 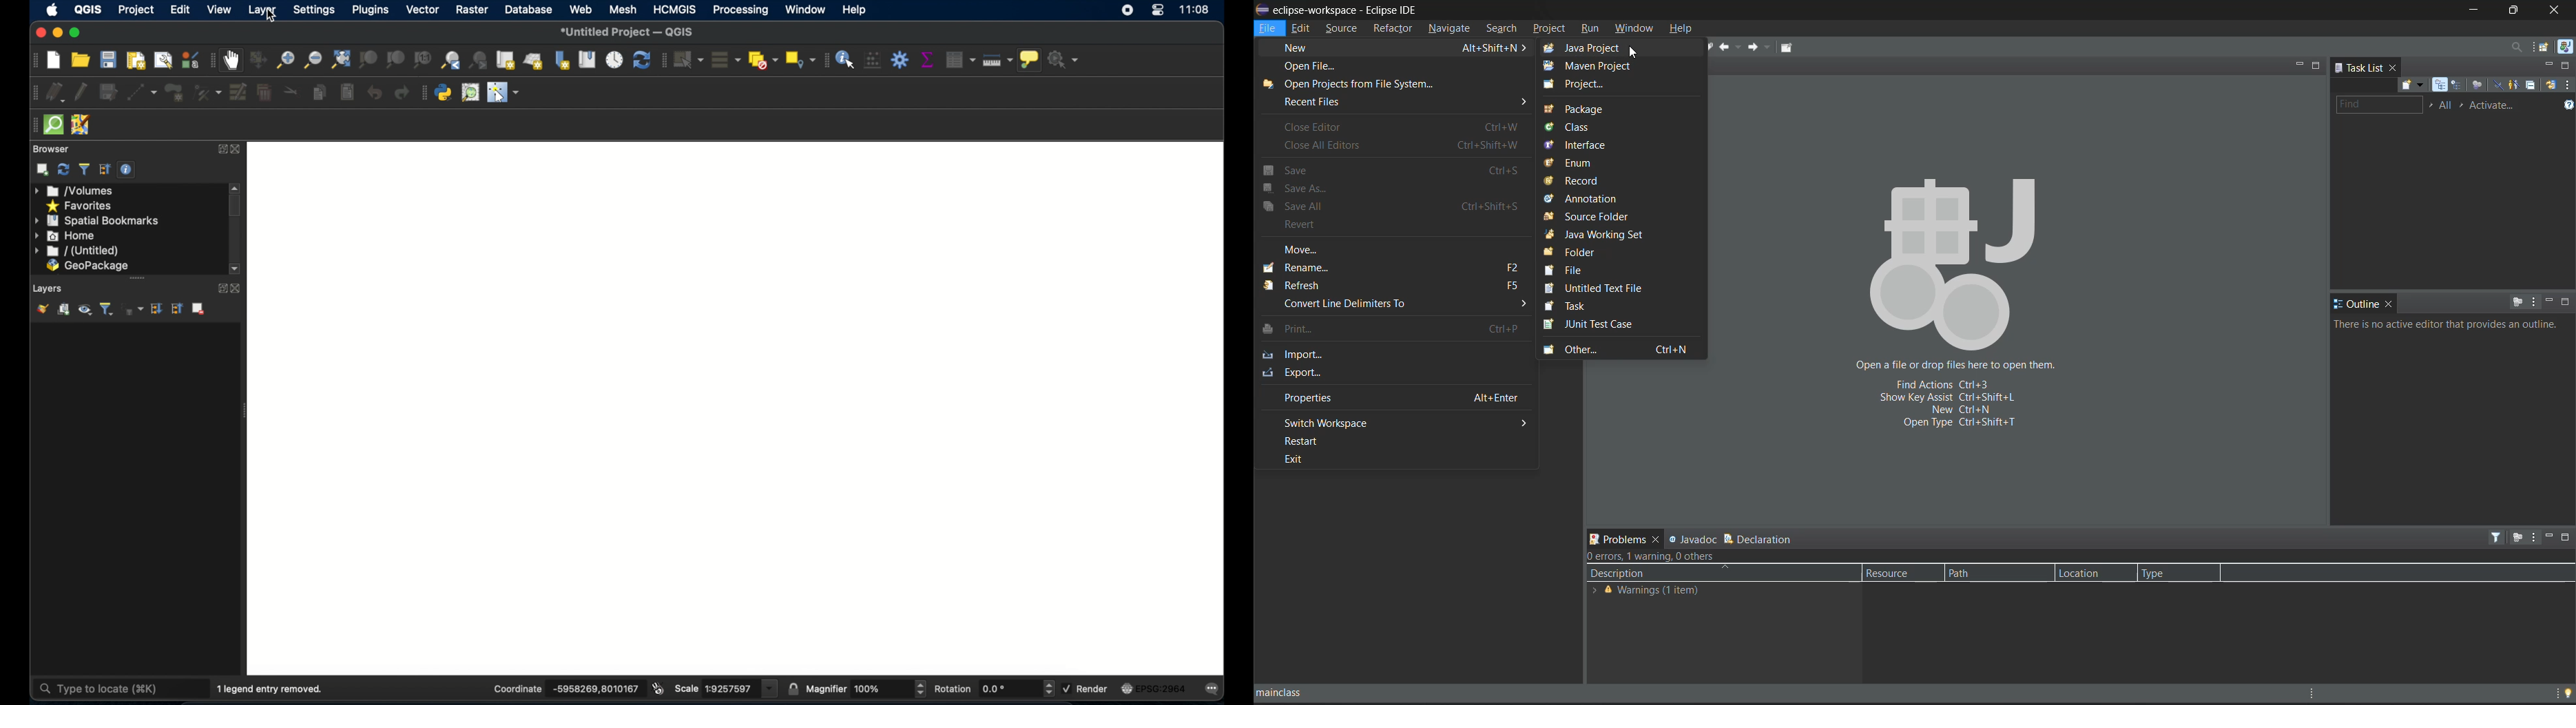 What do you see at coordinates (846, 59) in the screenshot?
I see `identify features` at bounding box center [846, 59].